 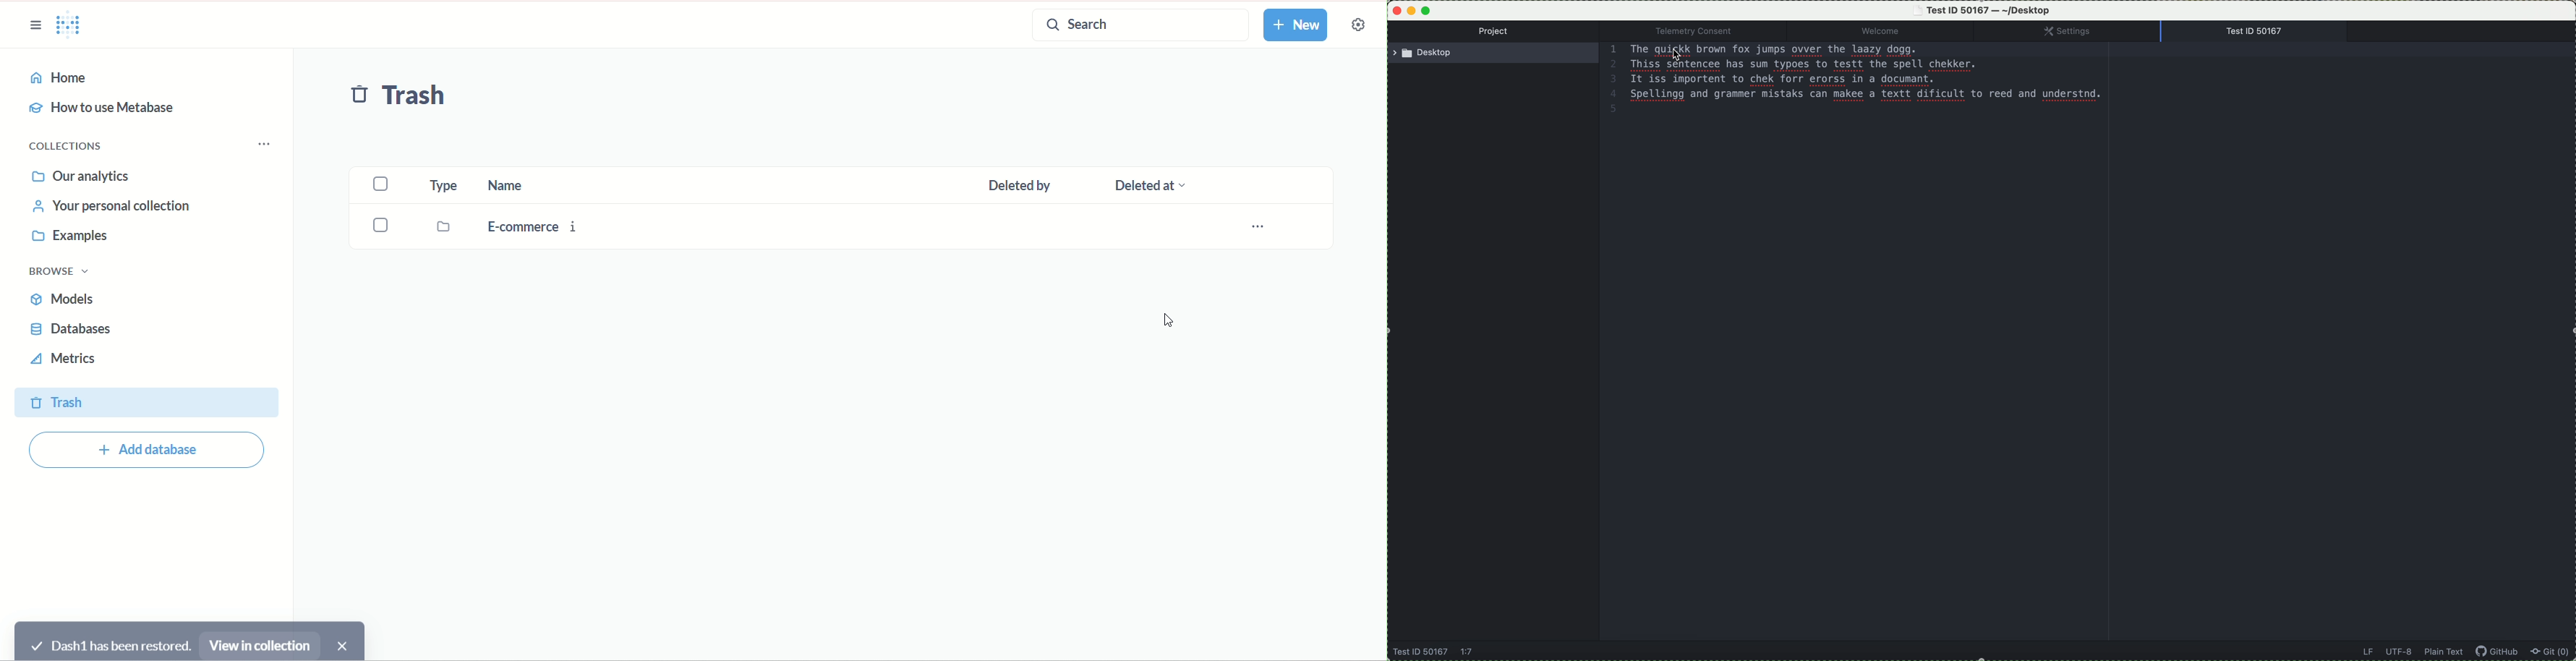 I want to click on trash, so click(x=145, y=401).